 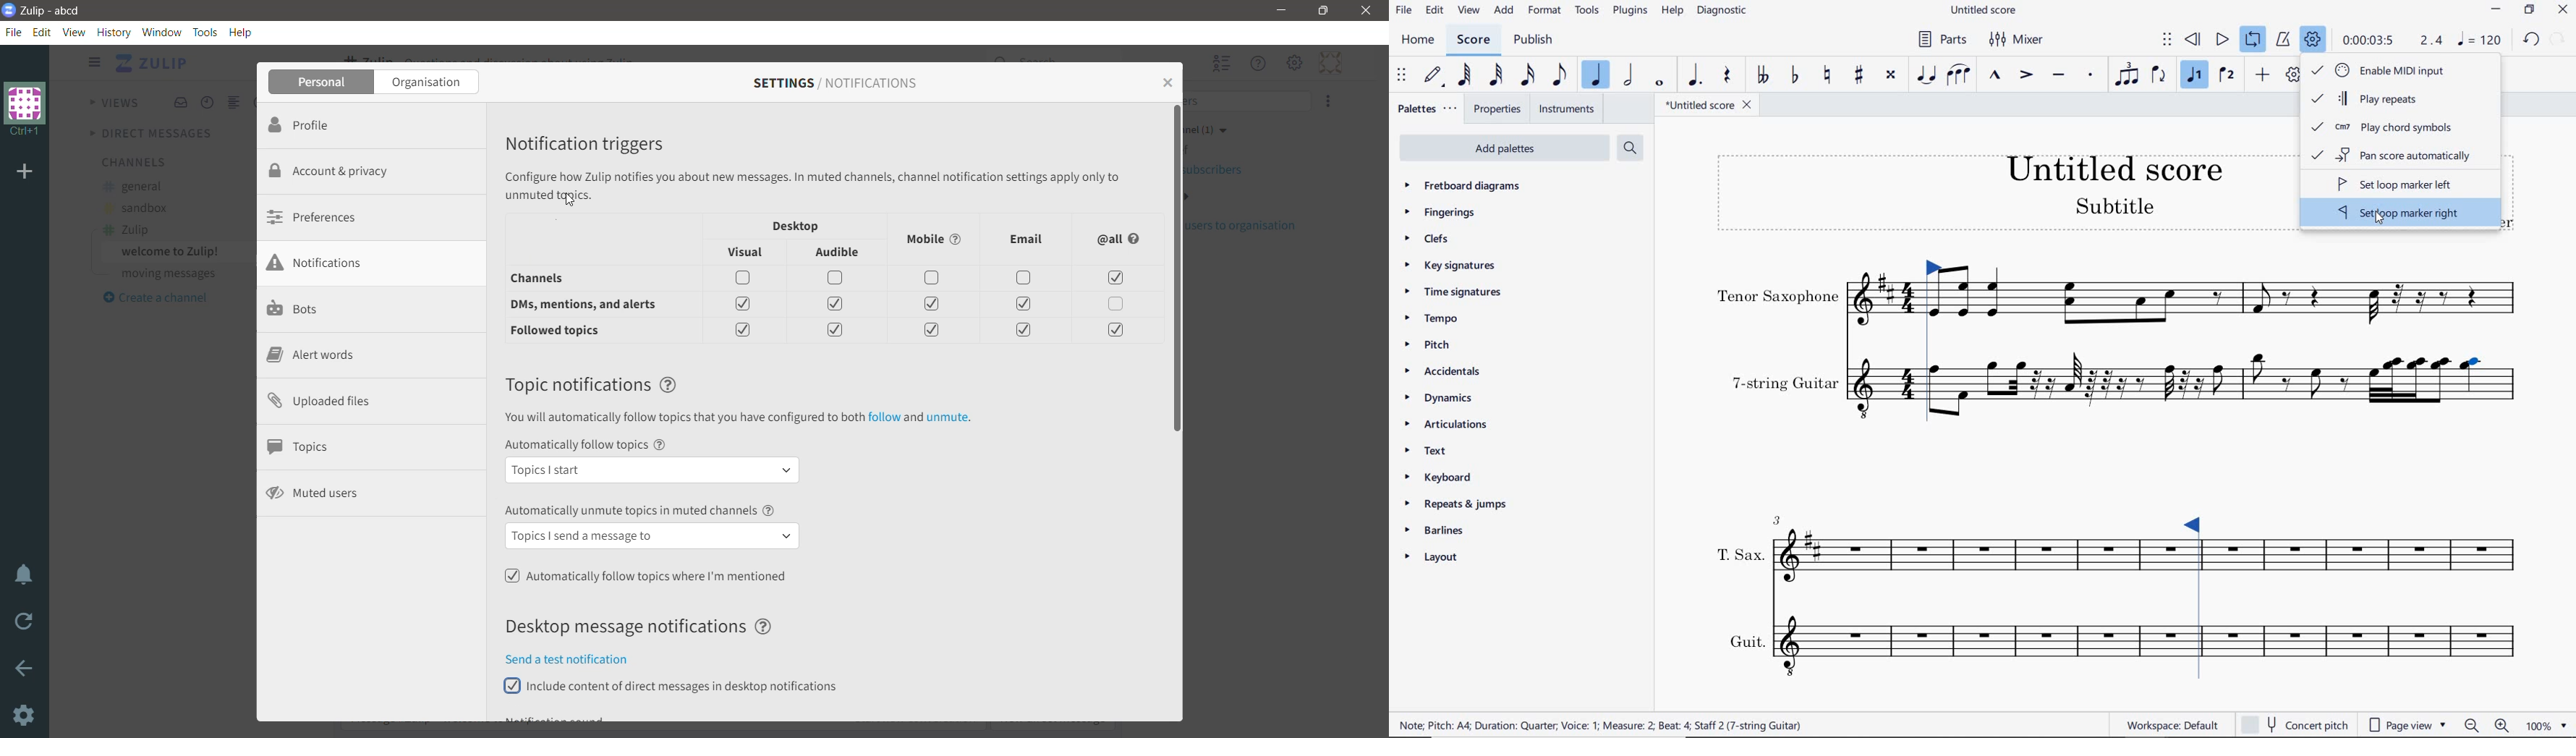 I want to click on TOGGLE FLAT, so click(x=1792, y=76).